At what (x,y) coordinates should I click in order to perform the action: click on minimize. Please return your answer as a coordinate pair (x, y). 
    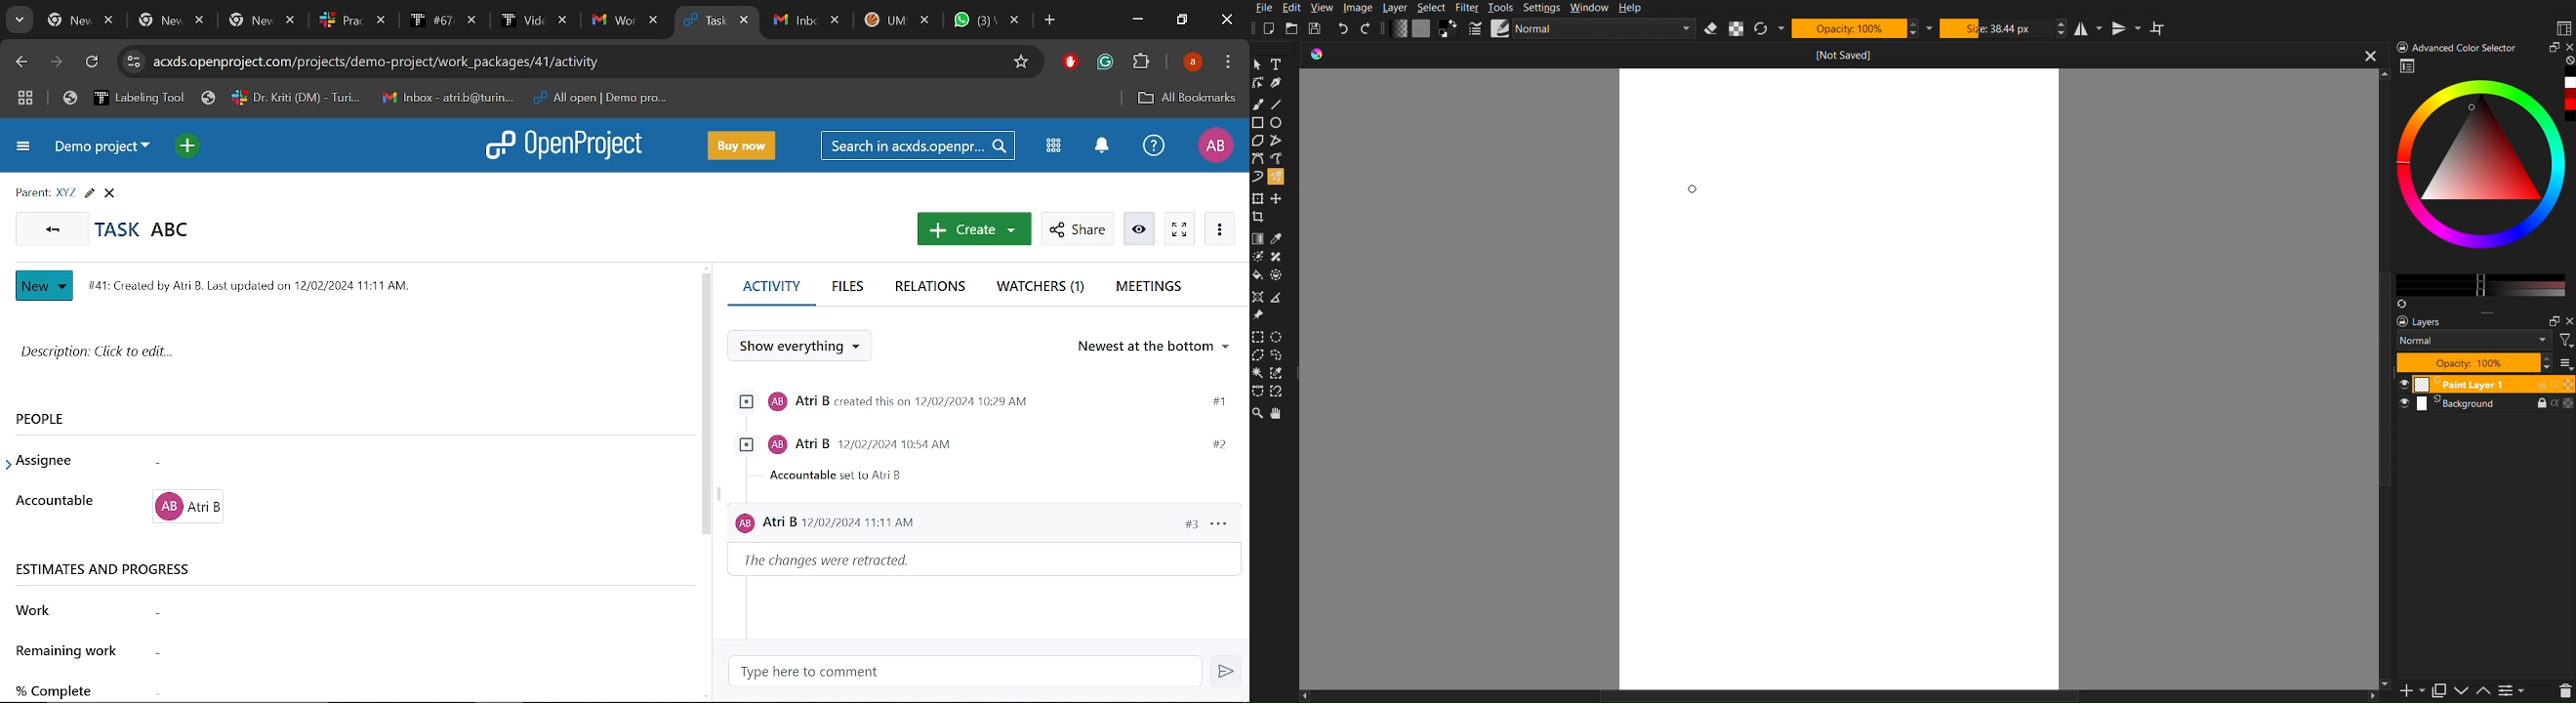
    Looking at the image, I should click on (2553, 47).